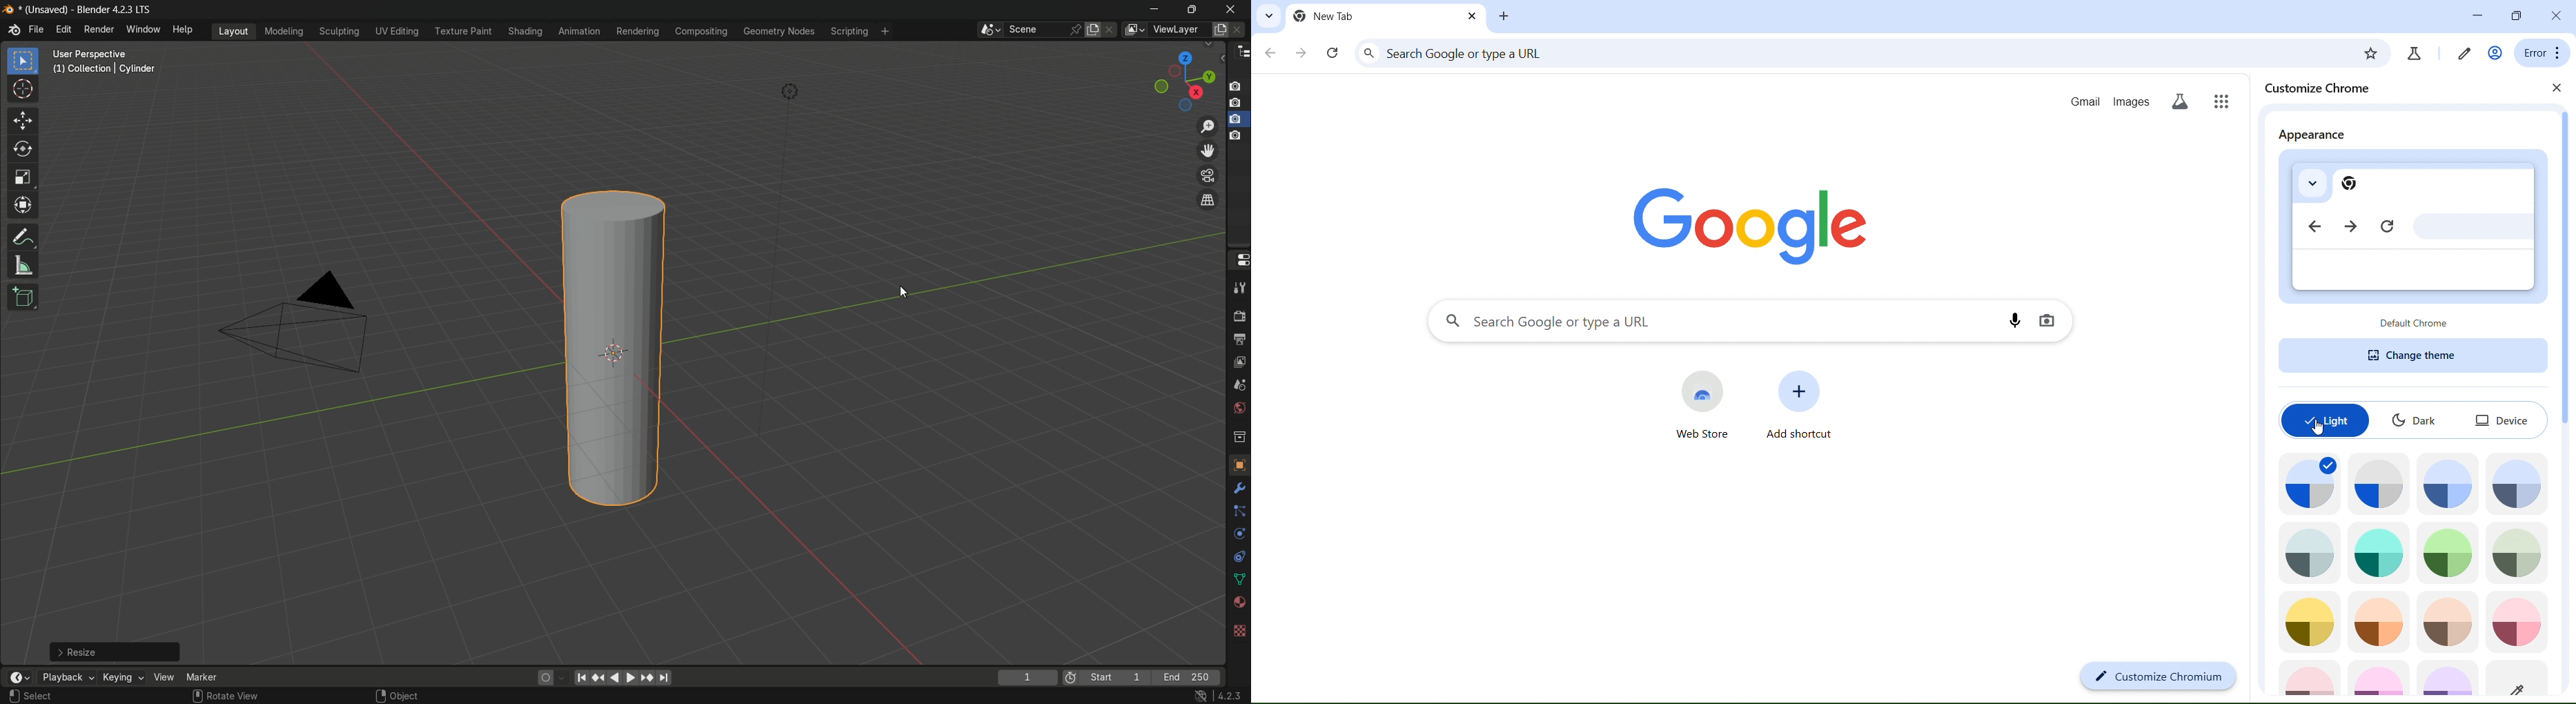  I want to click on customize chromium, so click(2158, 677).